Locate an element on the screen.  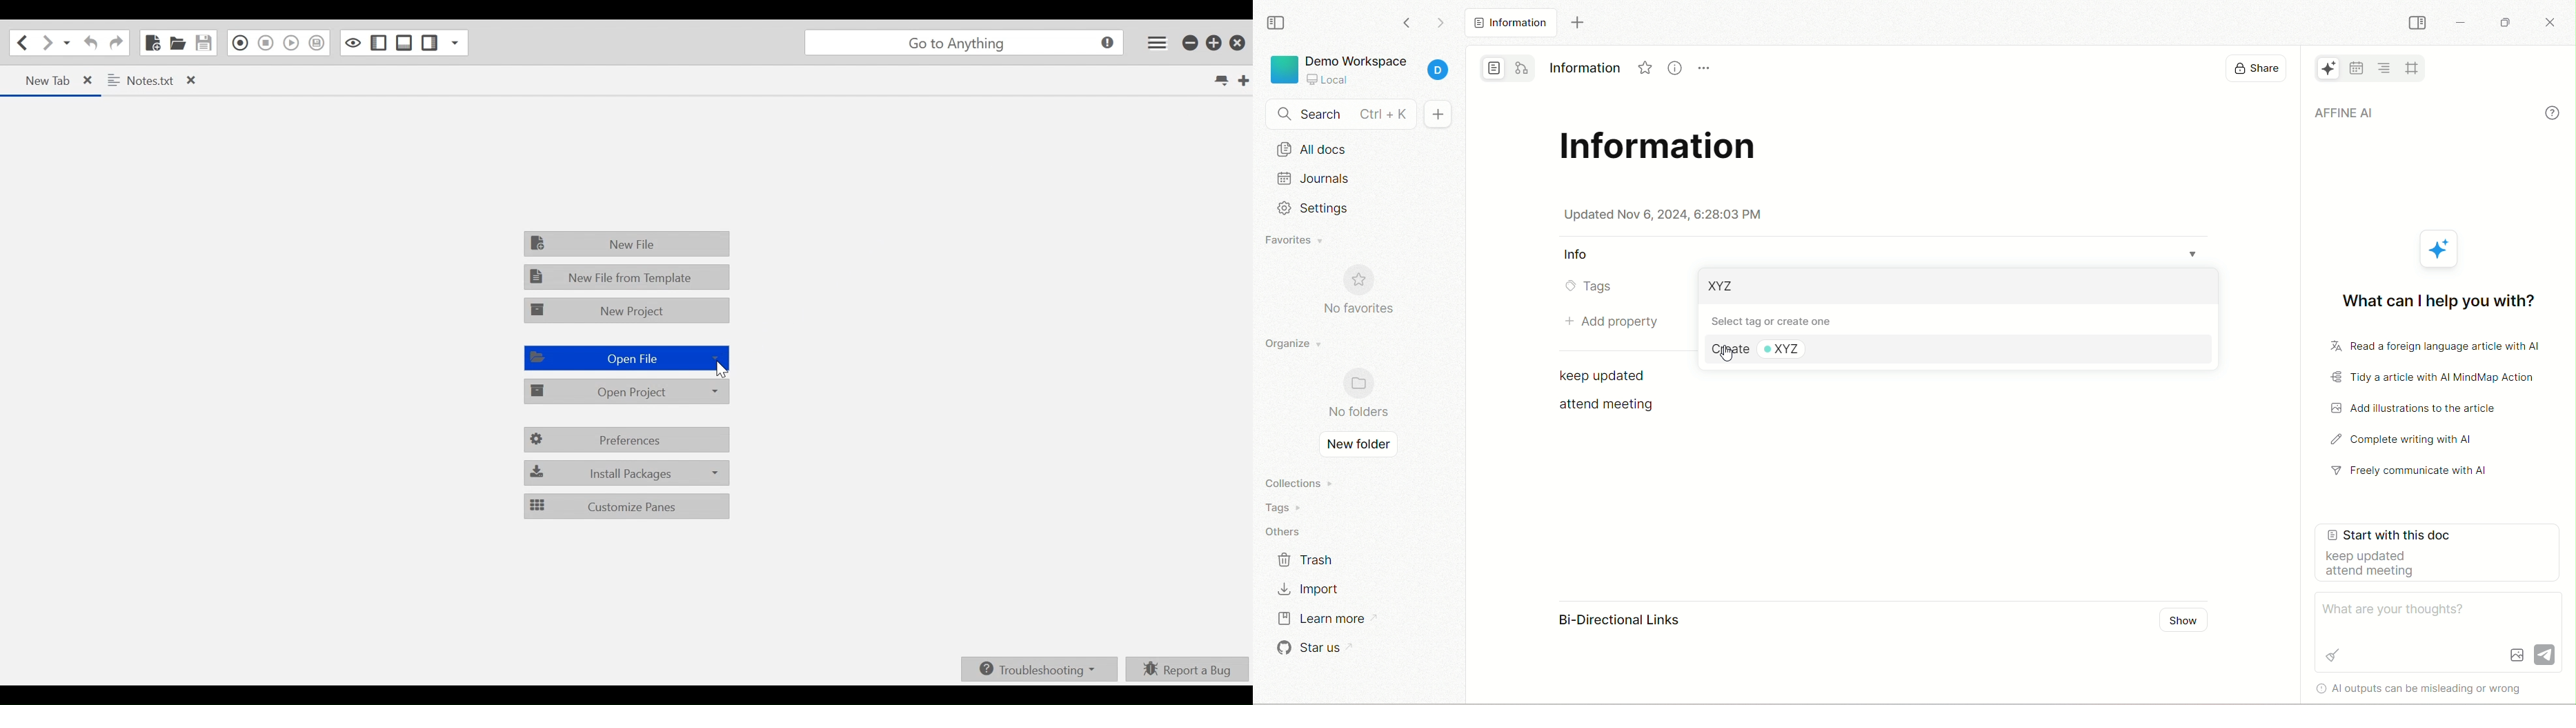
minimize is located at coordinates (1190, 43).